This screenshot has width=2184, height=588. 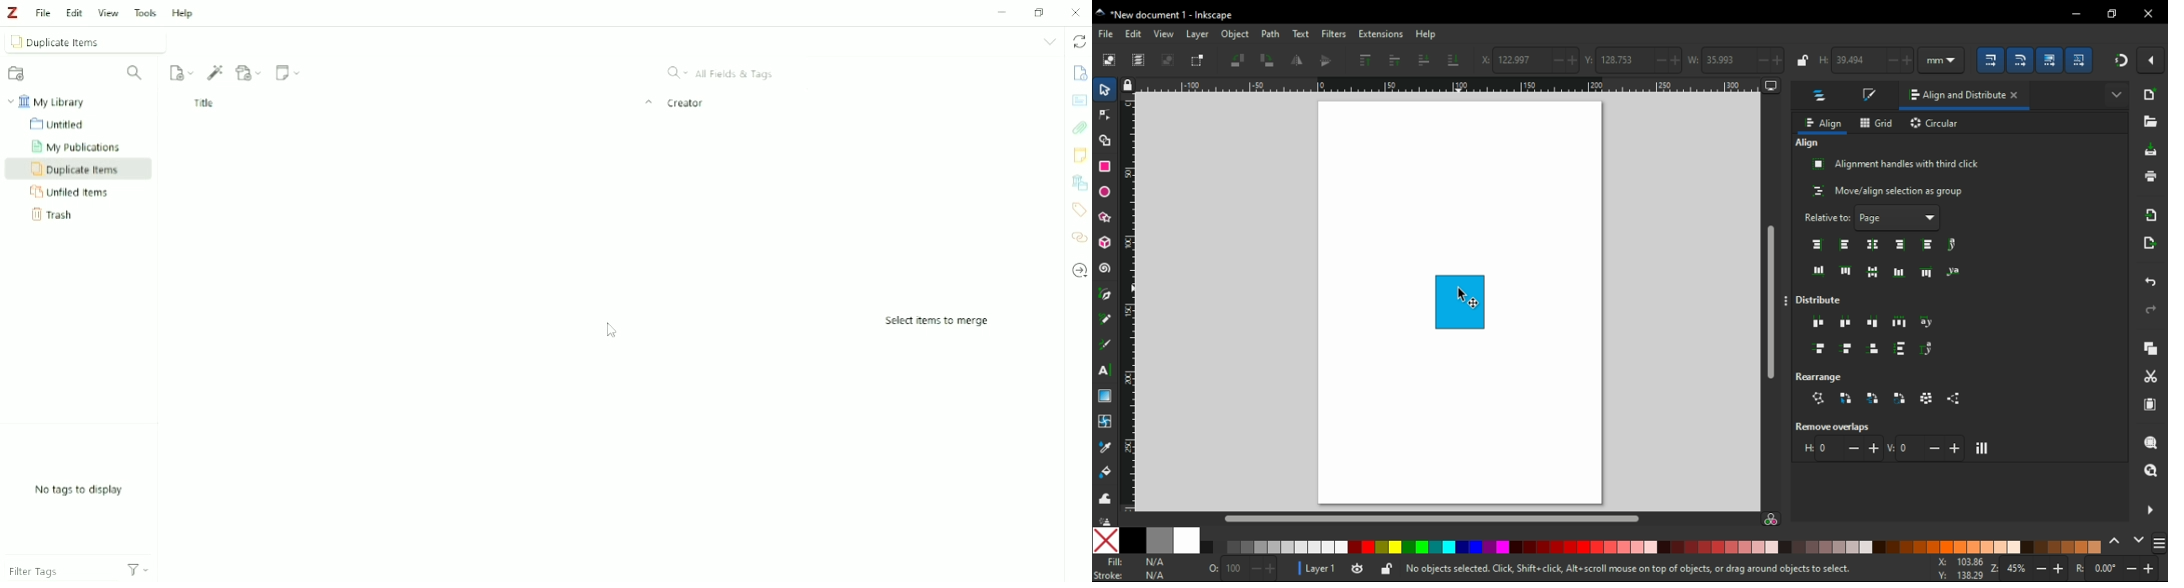 I want to click on align bottom edges of objects to top edge of  anchor, so click(x=1816, y=268).